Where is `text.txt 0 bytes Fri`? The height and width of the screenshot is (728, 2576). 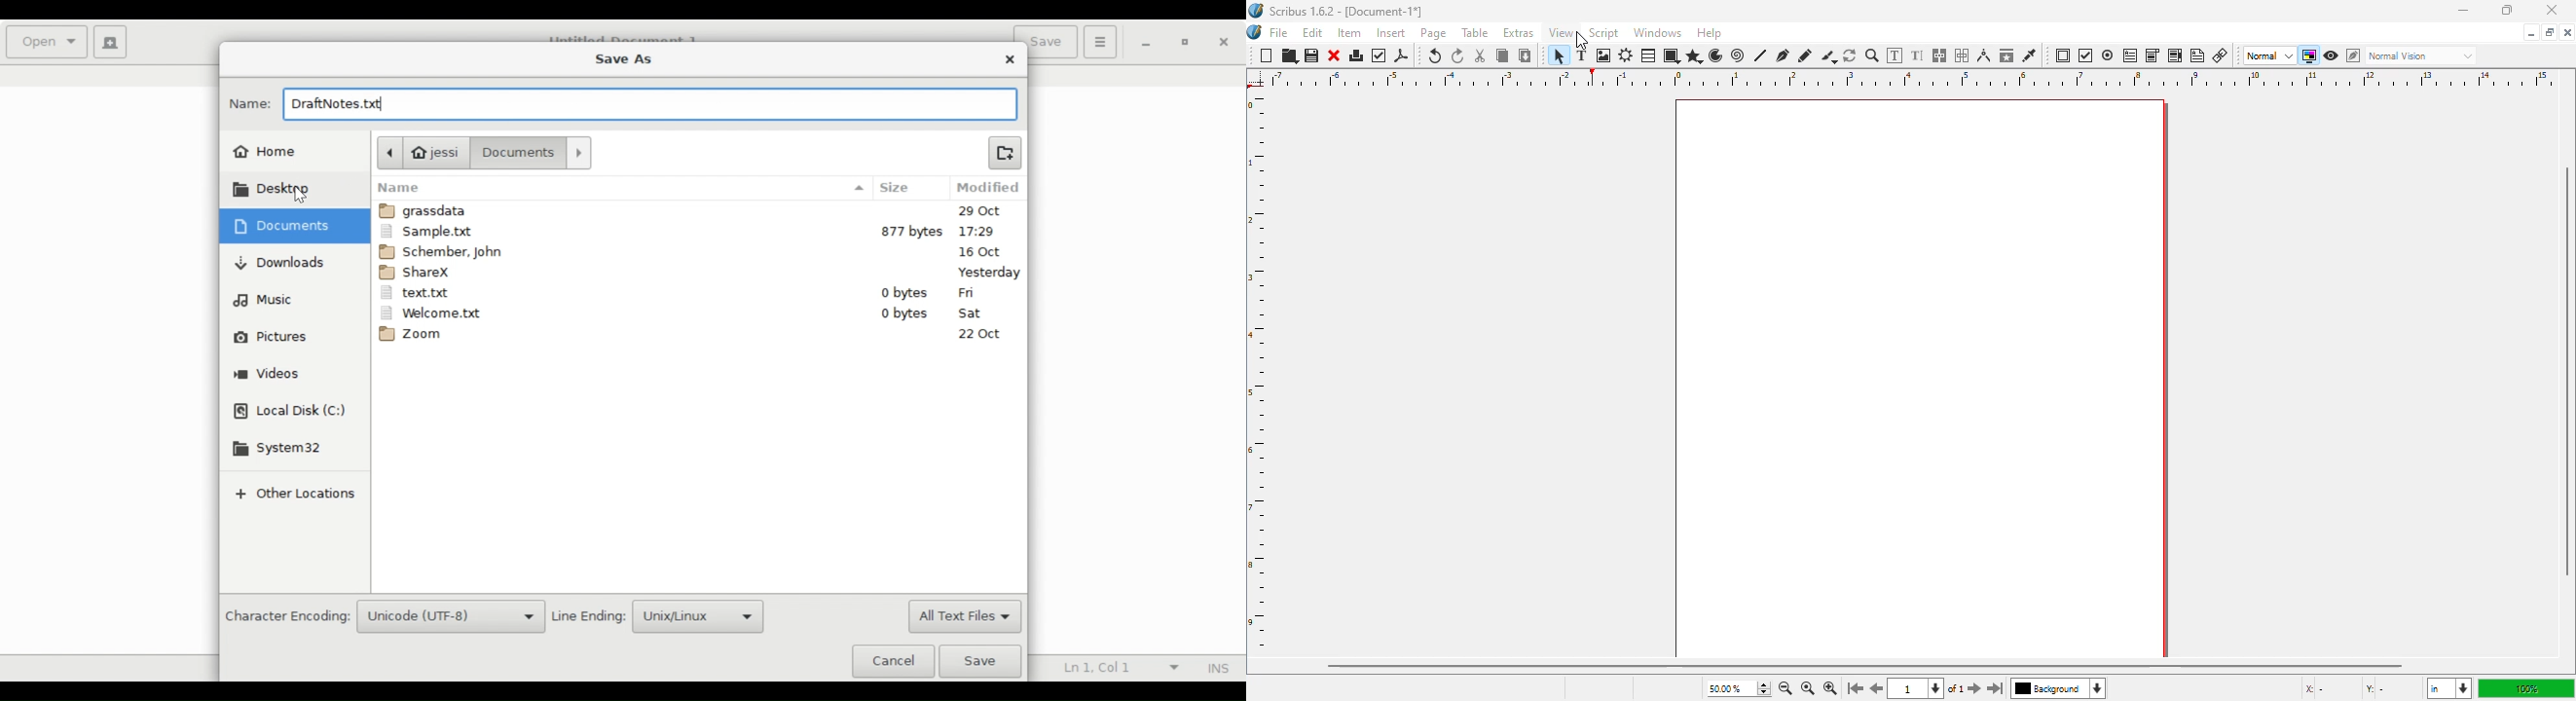 text.txt 0 bytes Fri is located at coordinates (698, 293).